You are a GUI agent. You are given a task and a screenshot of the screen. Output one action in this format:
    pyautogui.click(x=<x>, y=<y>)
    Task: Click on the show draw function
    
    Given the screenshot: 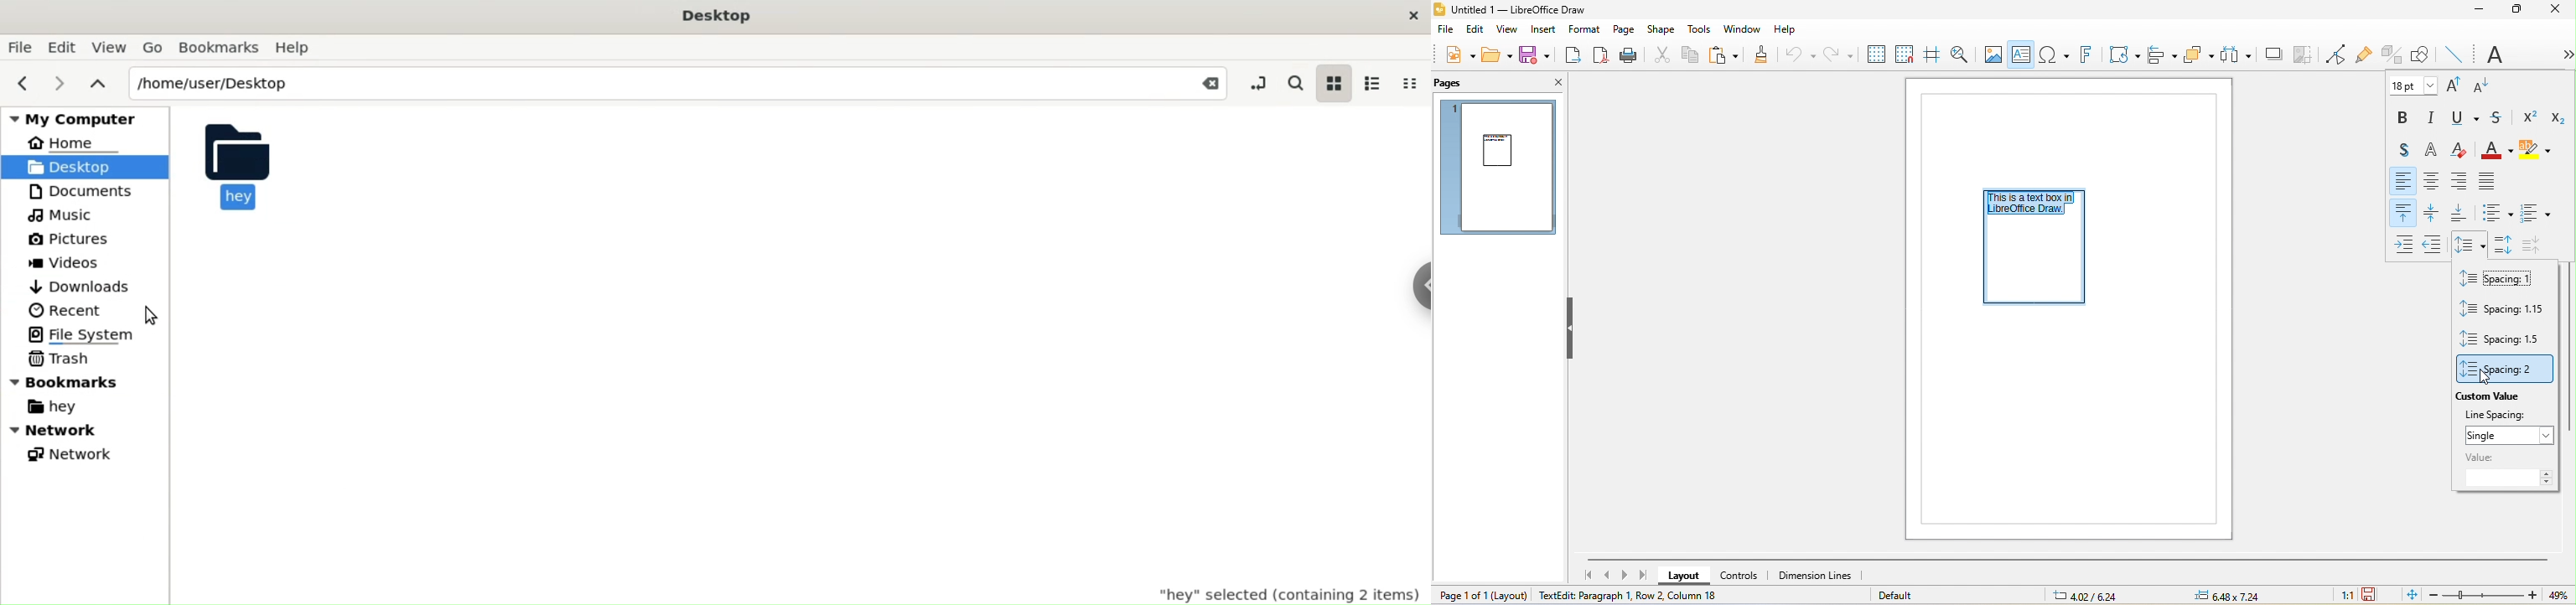 What is the action you would take?
    pyautogui.click(x=2419, y=53)
    